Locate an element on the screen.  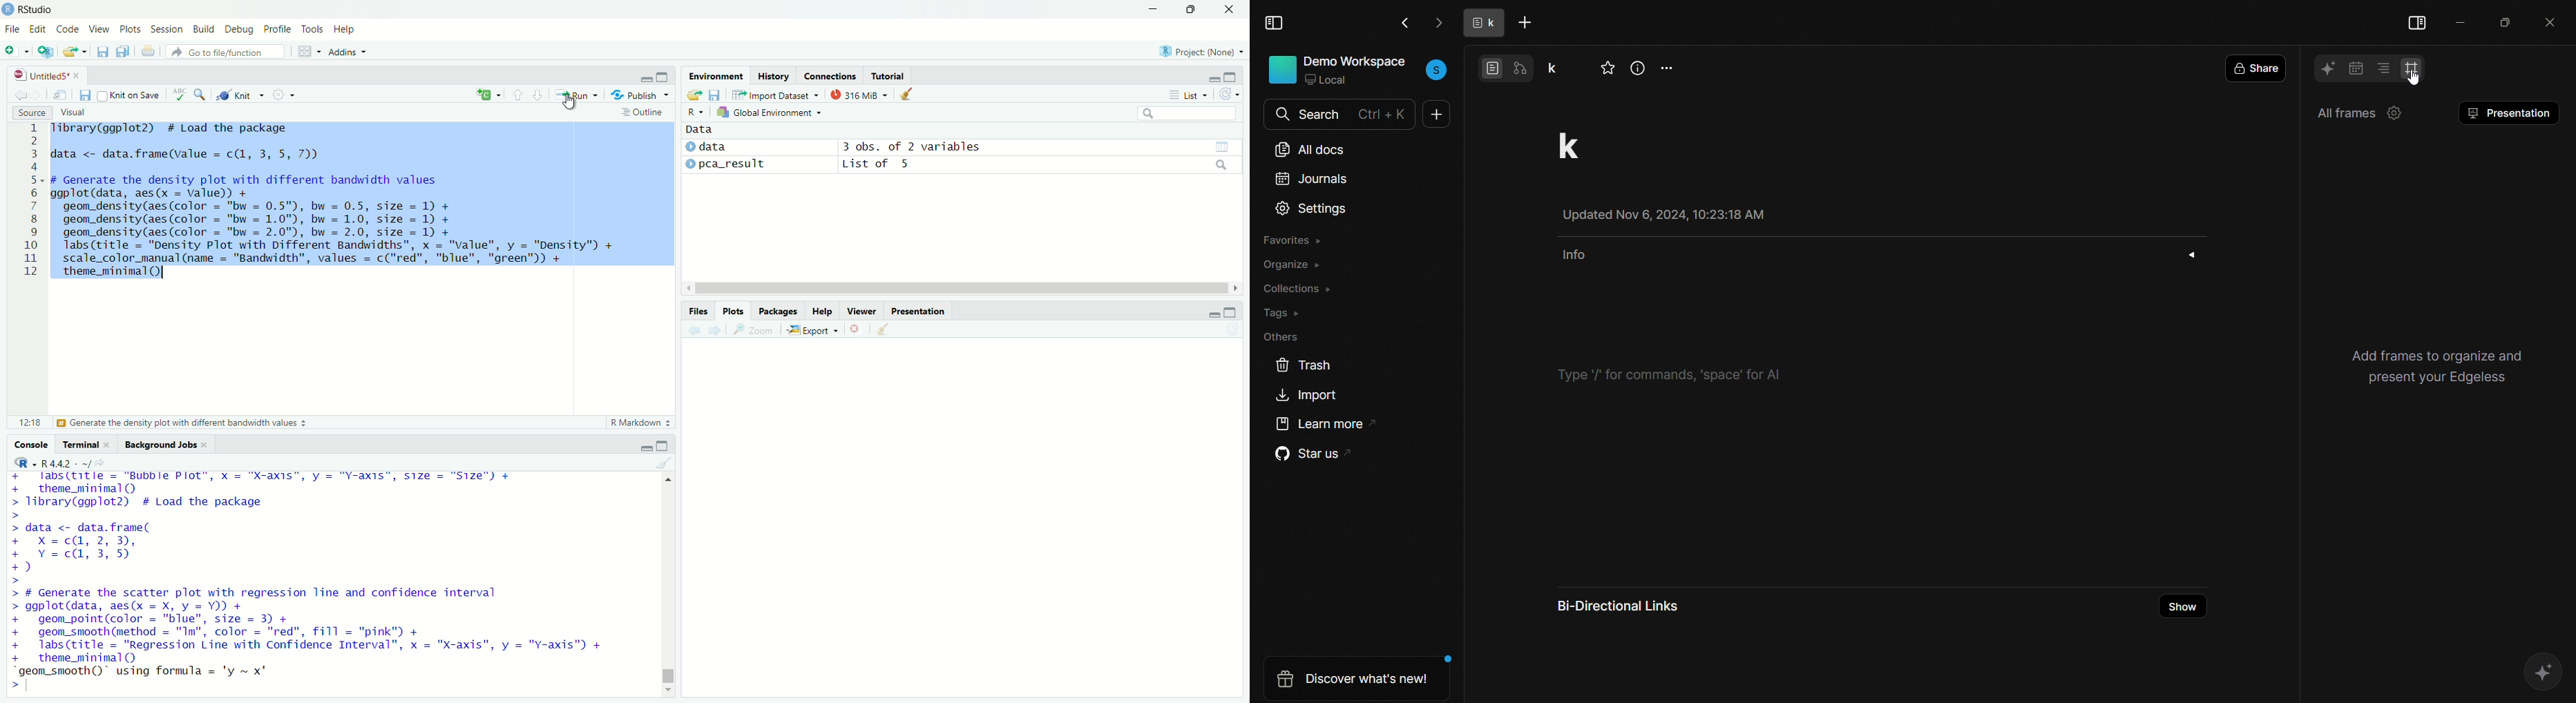
Go to previous section/chunk is located at coordinates (517, 94).